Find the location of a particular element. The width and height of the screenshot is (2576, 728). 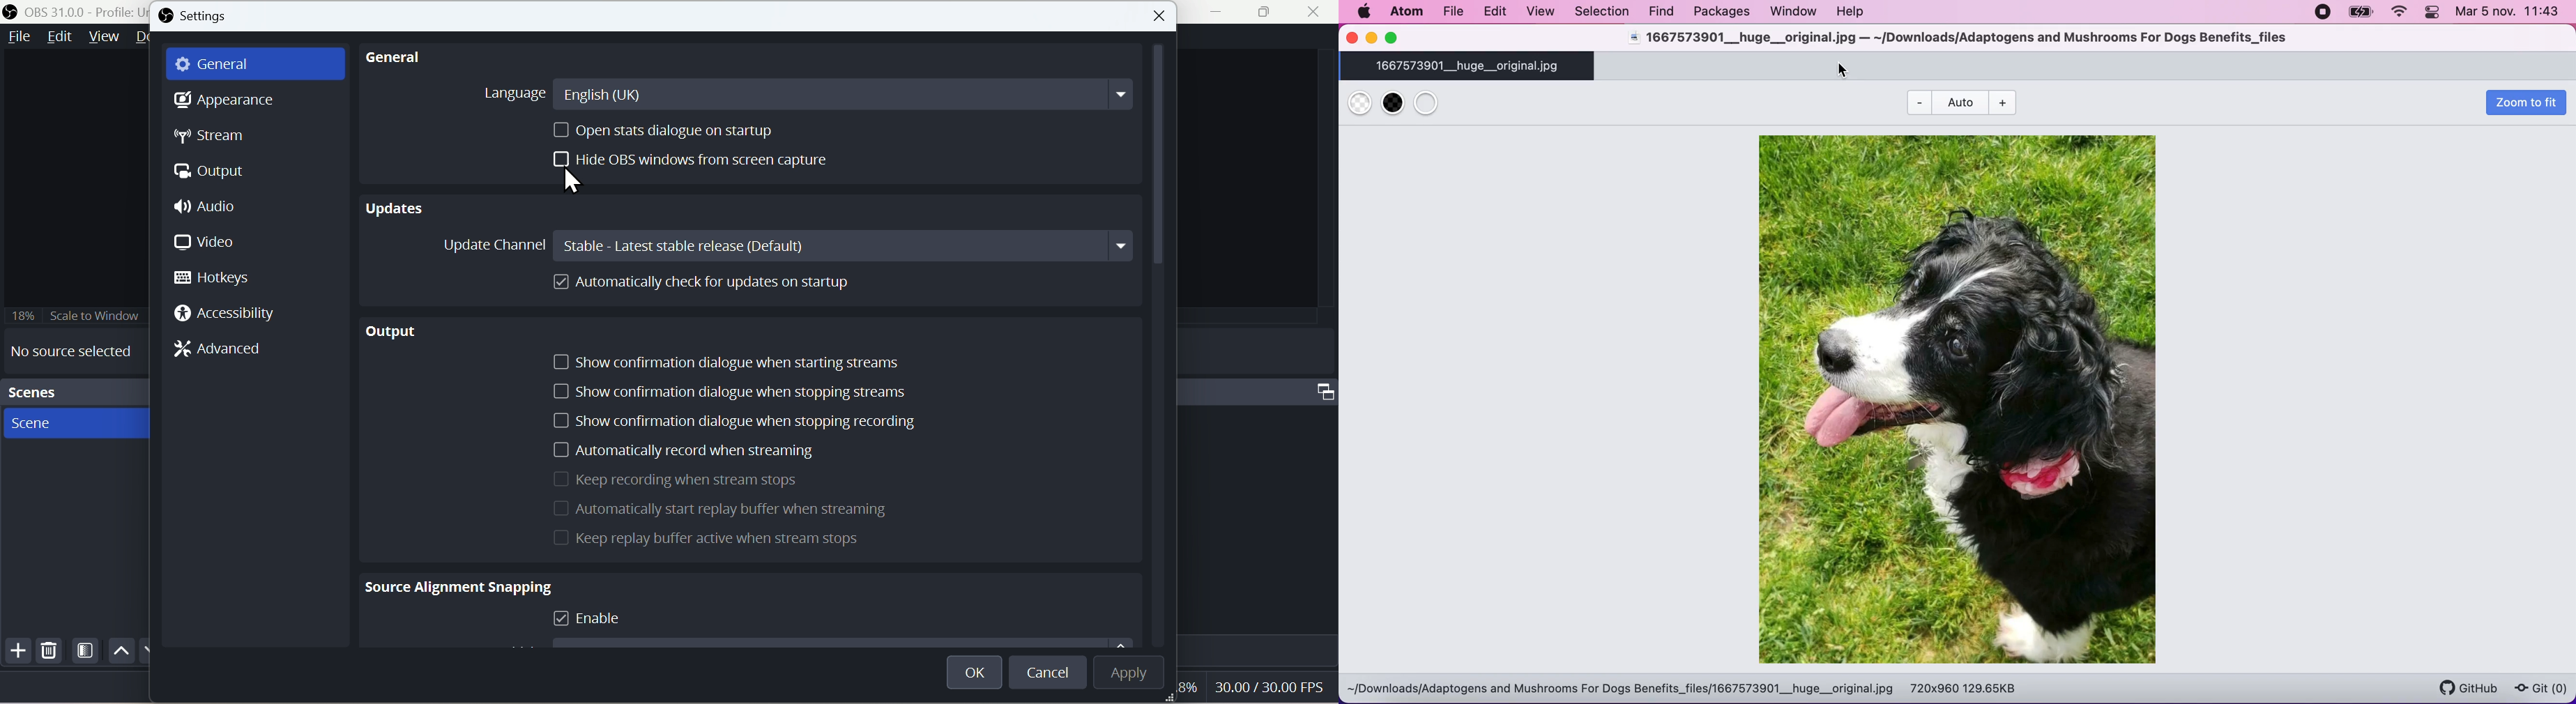

Scene Filters is located at coordinates (86, 649).